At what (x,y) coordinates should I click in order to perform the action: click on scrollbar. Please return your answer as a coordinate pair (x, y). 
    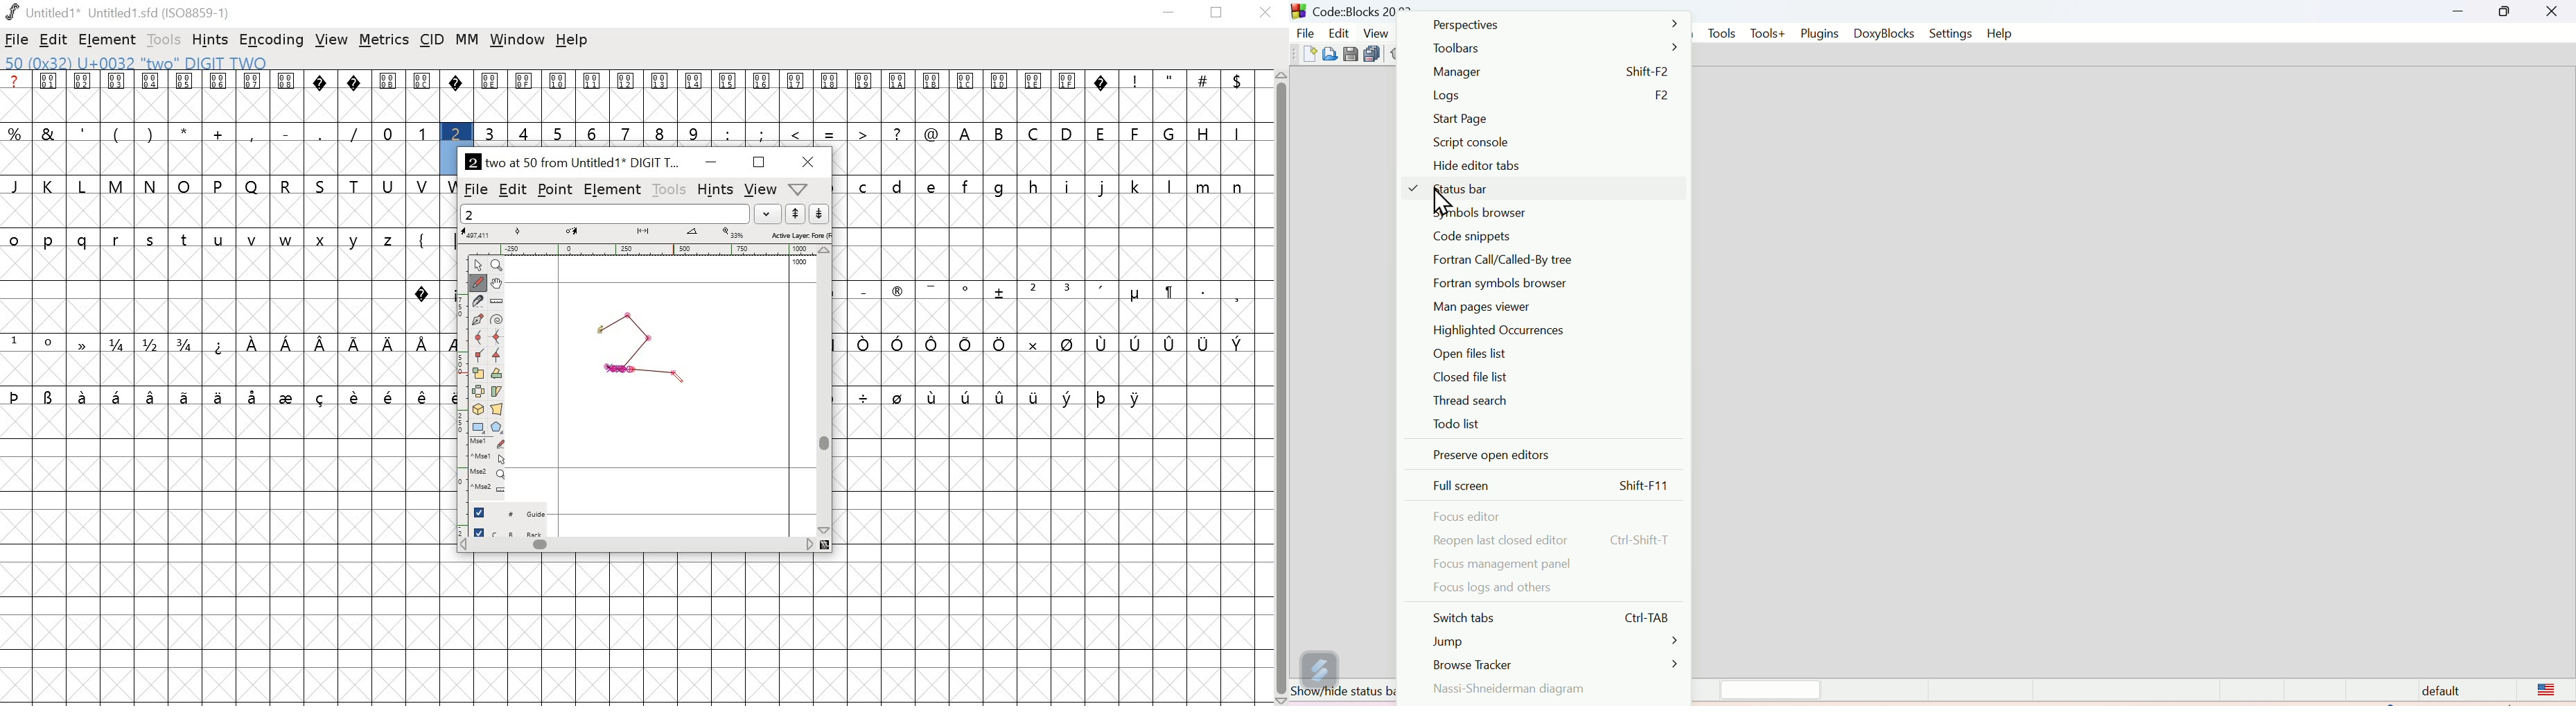
    Looking at the image, I should click on (644, 546).